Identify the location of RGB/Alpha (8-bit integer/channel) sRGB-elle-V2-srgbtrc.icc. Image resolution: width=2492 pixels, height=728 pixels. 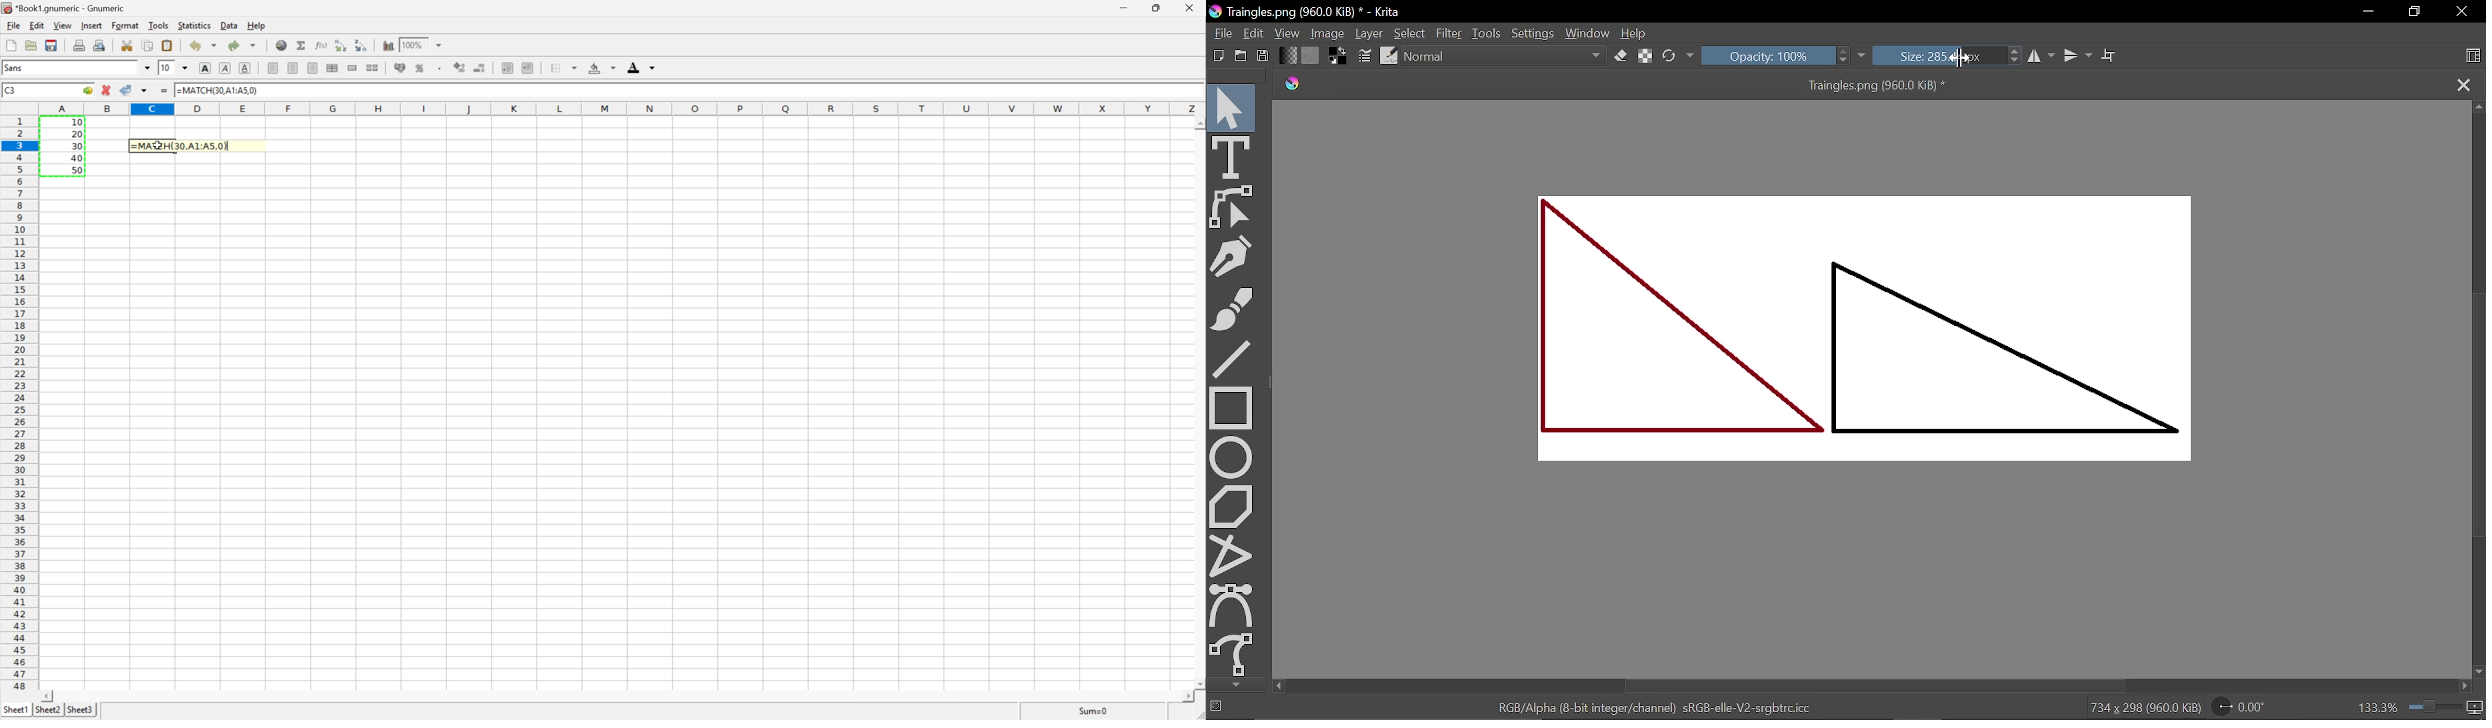
(1650, 706).